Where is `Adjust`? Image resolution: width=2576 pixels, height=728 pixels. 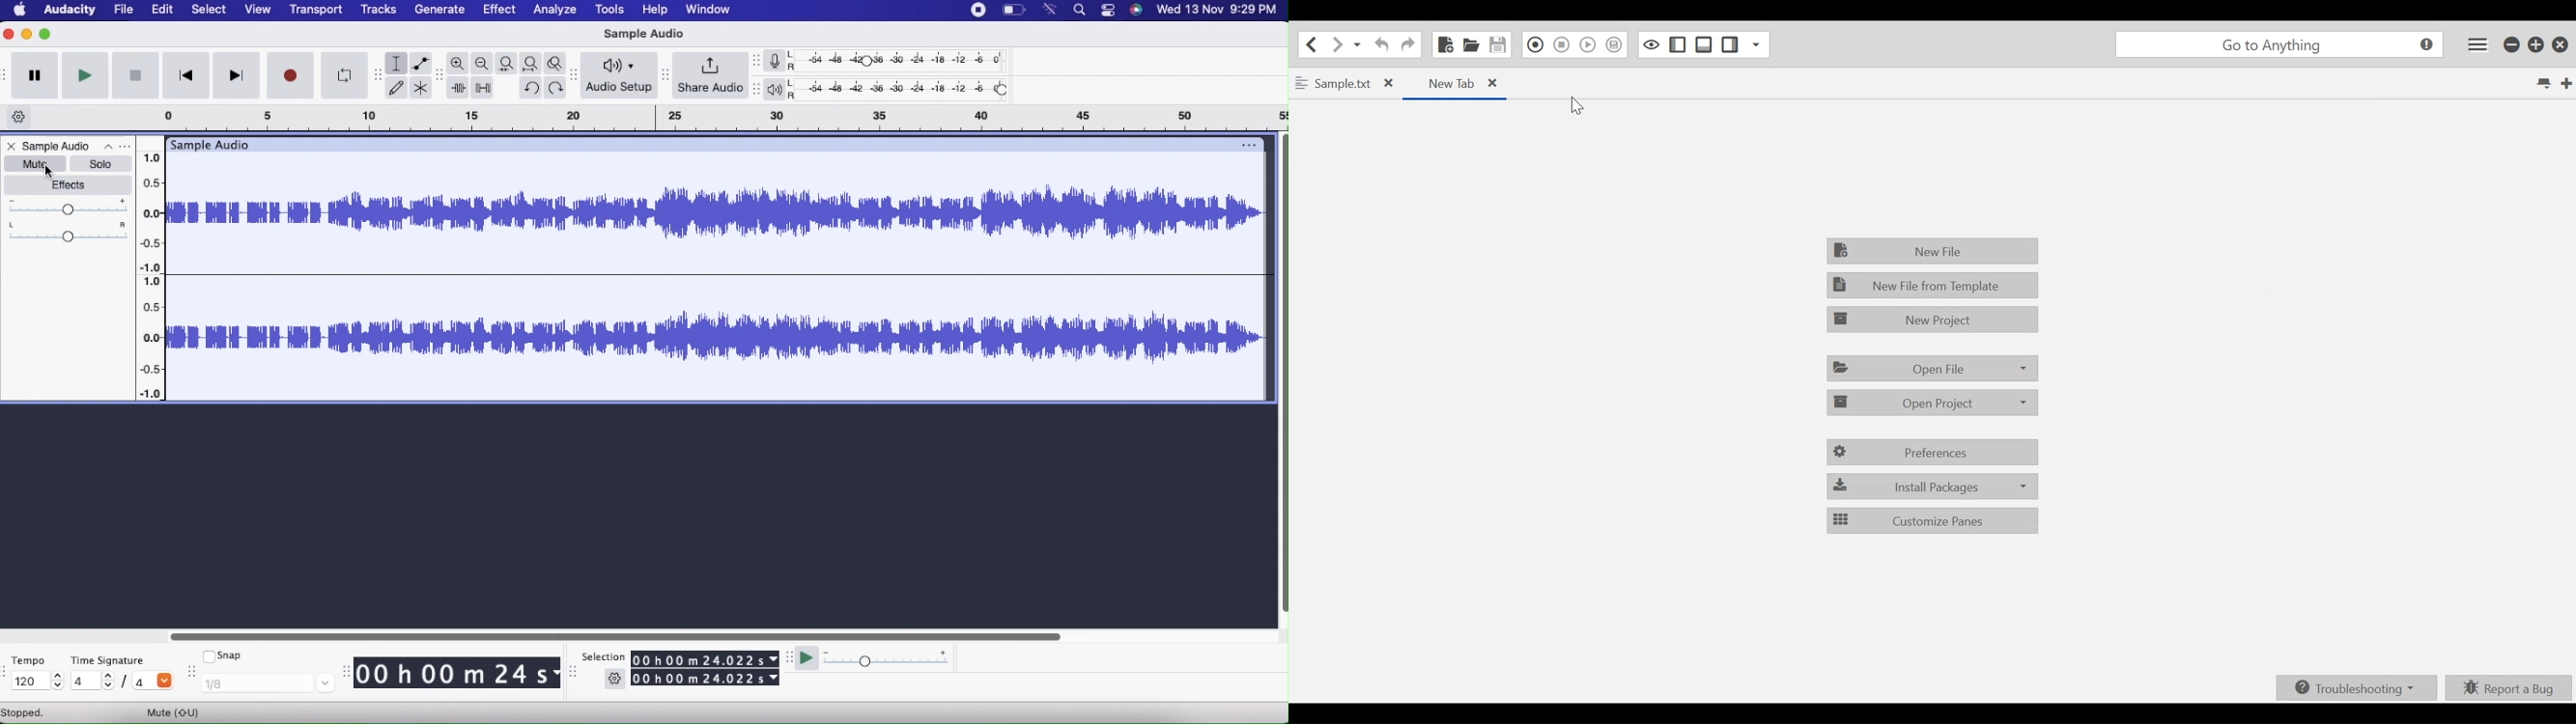 Adjust is located at coordinates (664, 71).